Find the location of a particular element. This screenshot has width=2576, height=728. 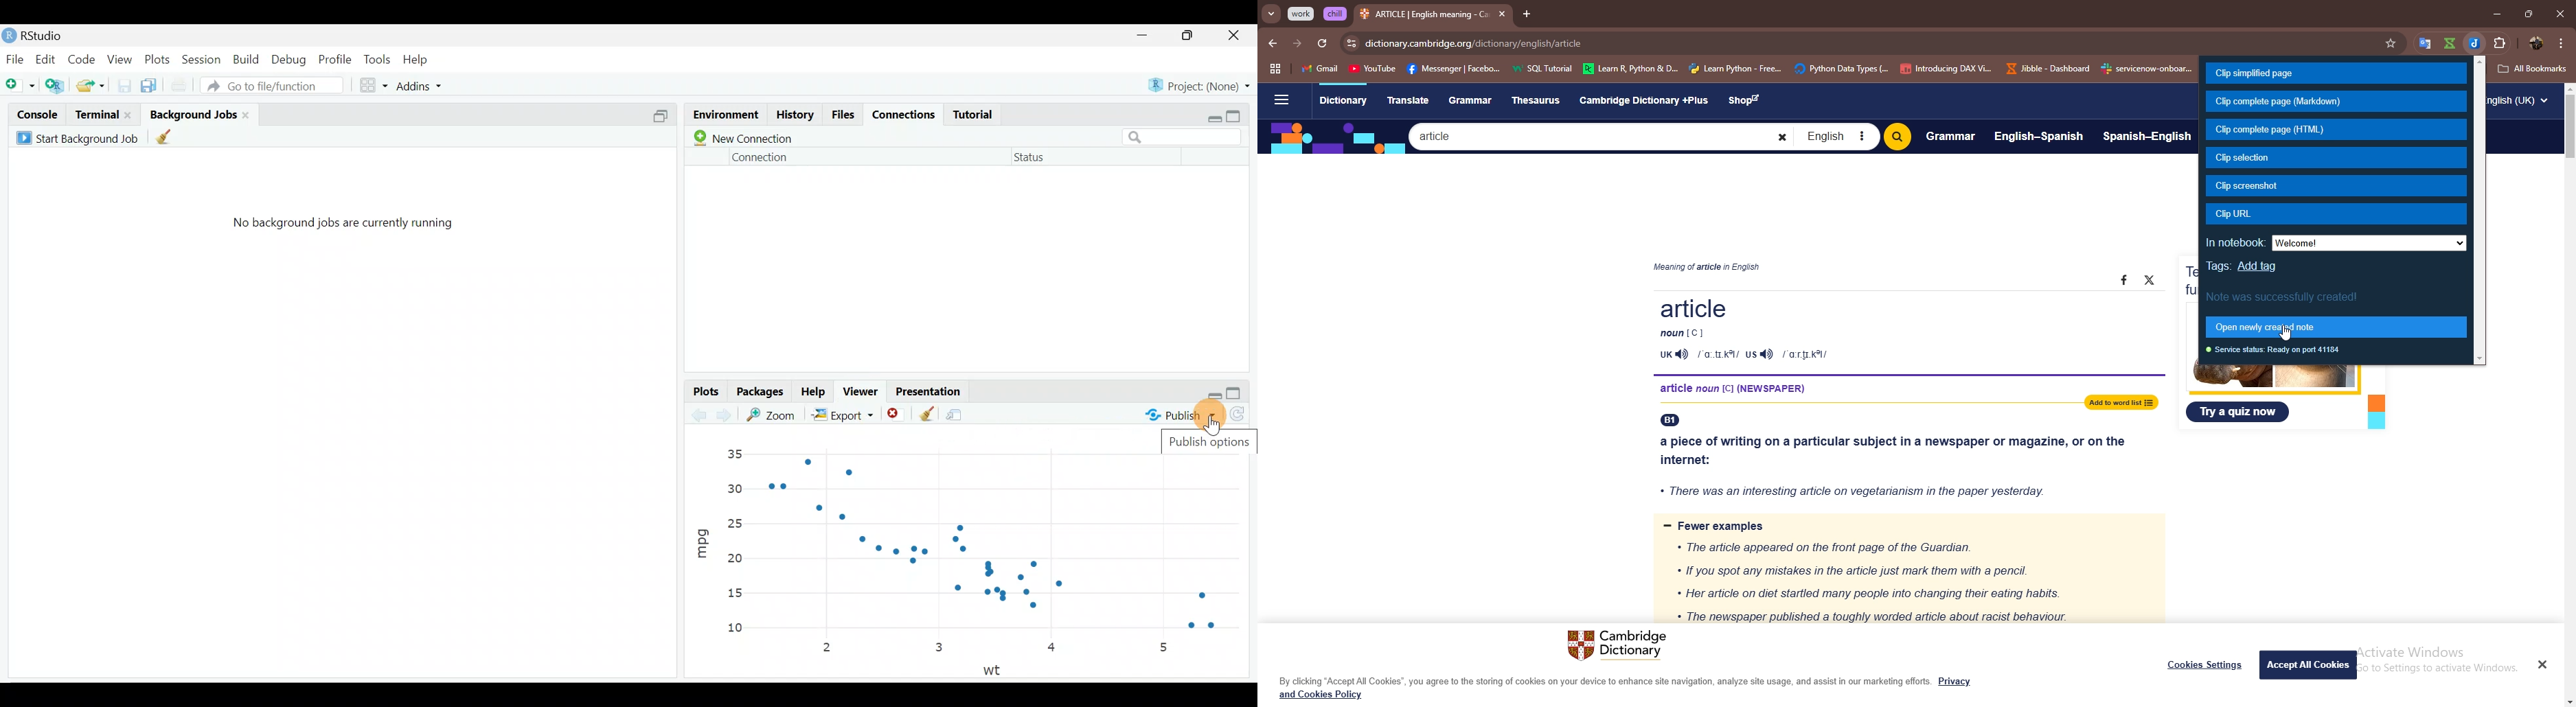

Files is located at coordinates (844, 115).